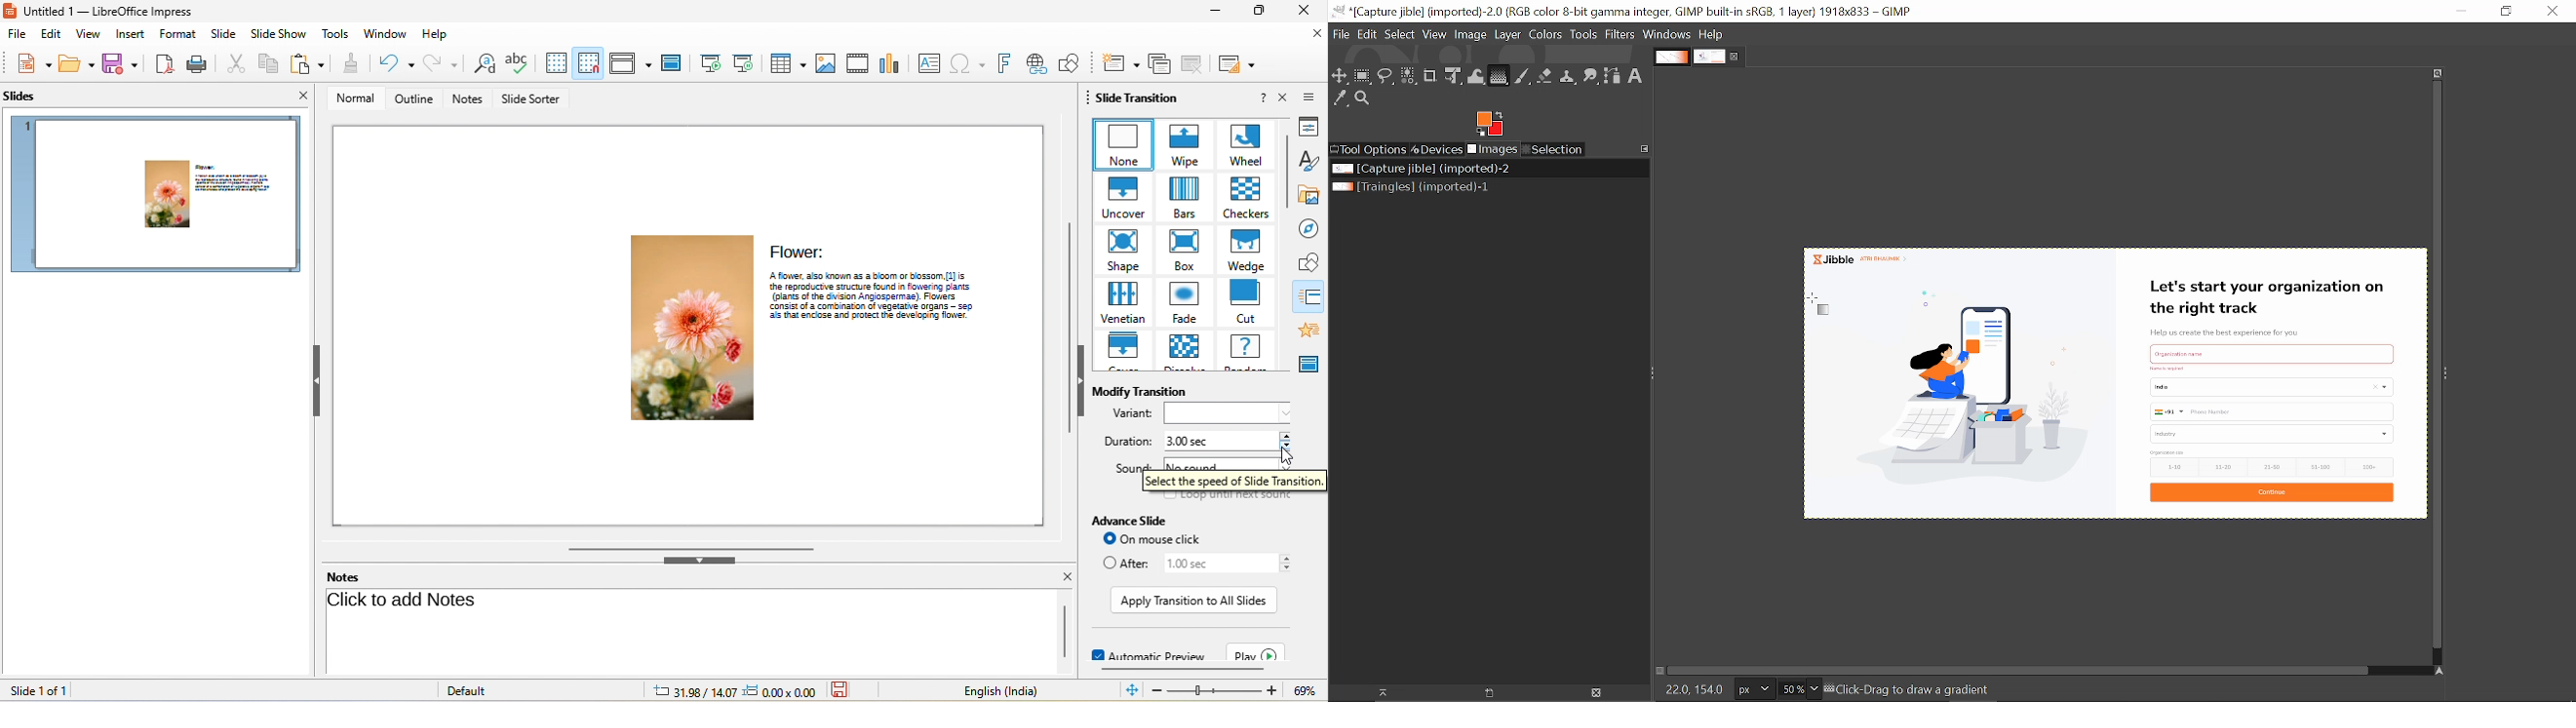 The width and height of the screenshot is (2576, 728). What do you see at coordinates (1011, 692) in the screenshot?
I see `text language` at bounding box center [1011, 692].